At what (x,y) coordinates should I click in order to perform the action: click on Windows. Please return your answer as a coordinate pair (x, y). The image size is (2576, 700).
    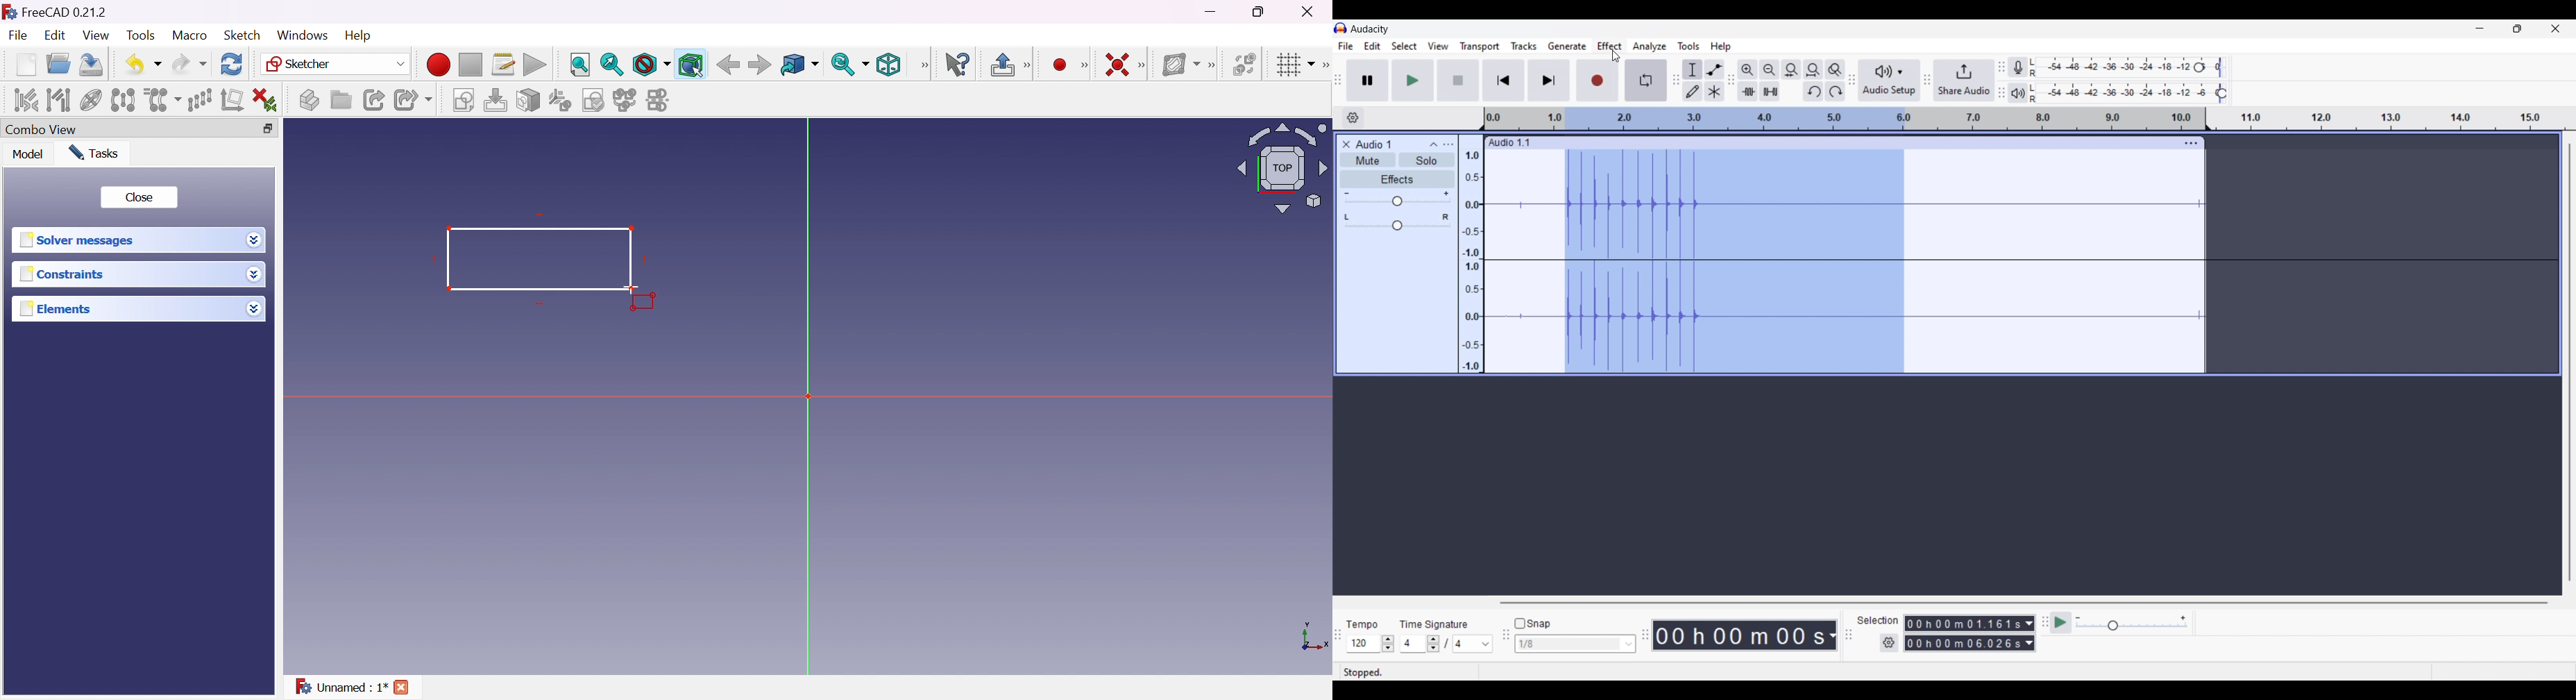
    Looking at the image, I should click on (303, 35).